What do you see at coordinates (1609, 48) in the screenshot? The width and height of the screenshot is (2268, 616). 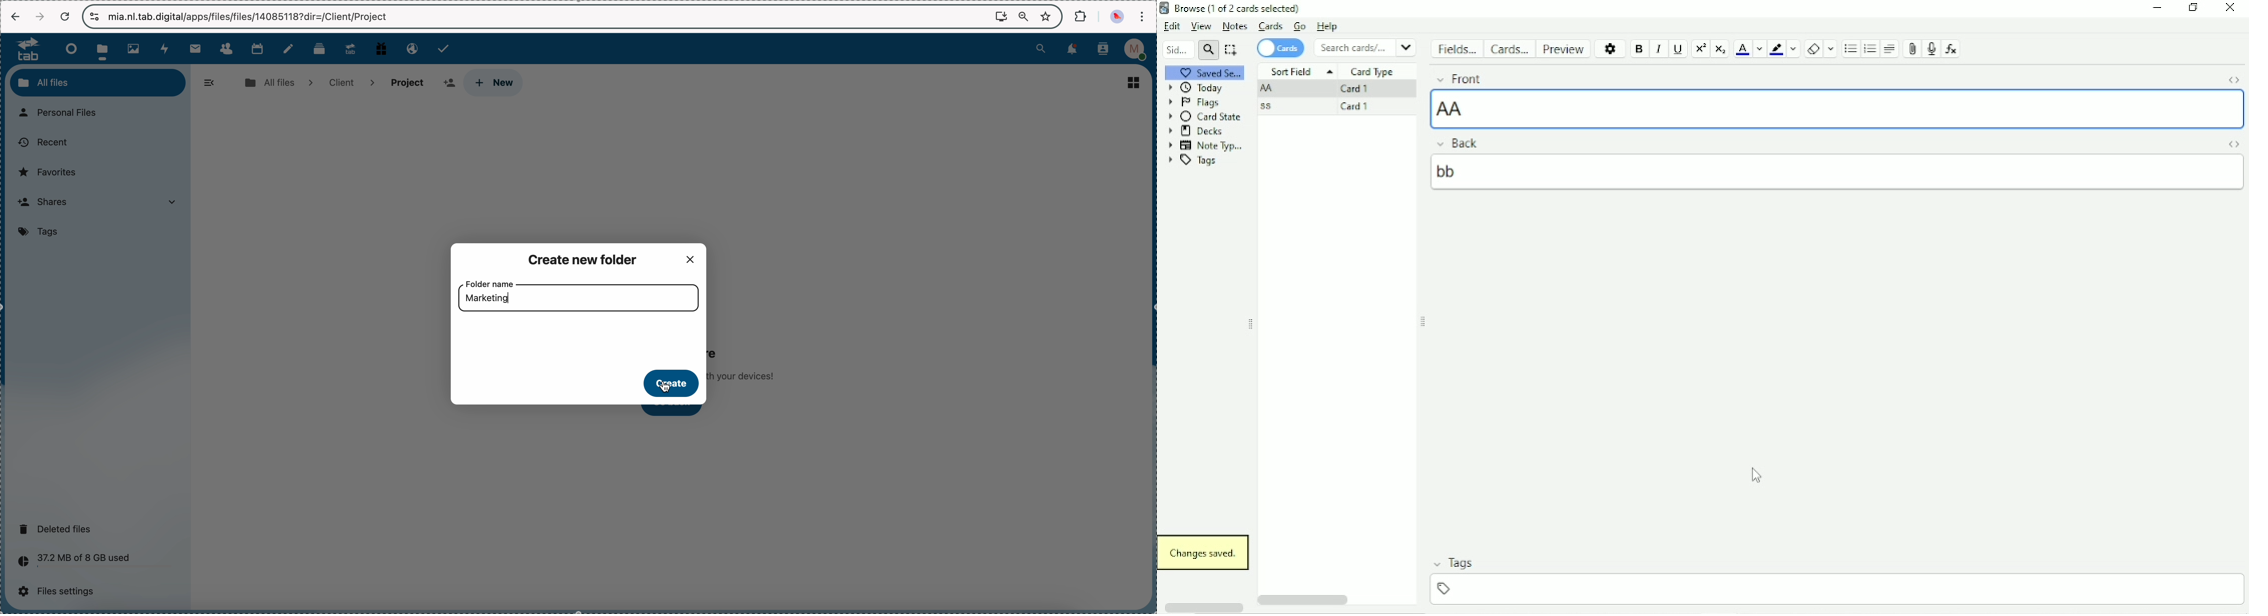 I see `Options` at bounding box center [1609, 48].